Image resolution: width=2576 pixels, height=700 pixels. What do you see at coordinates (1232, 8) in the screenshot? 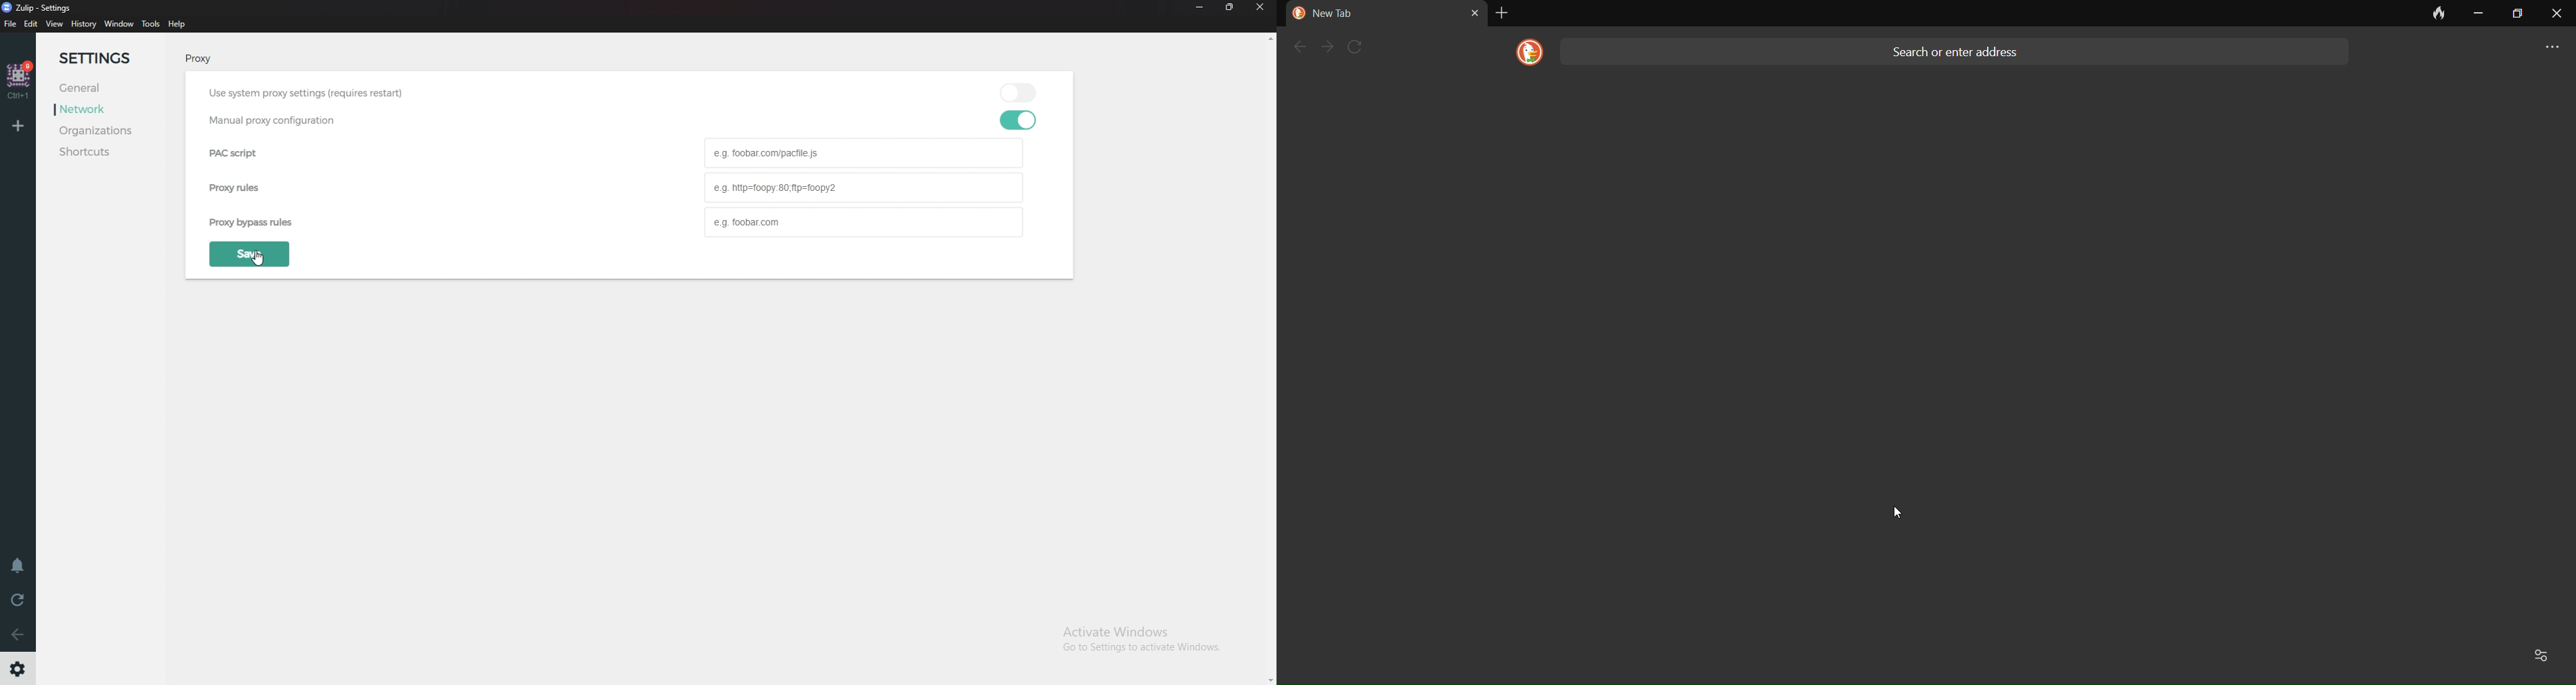
I see `resize` at bounding box center [1232, 8].